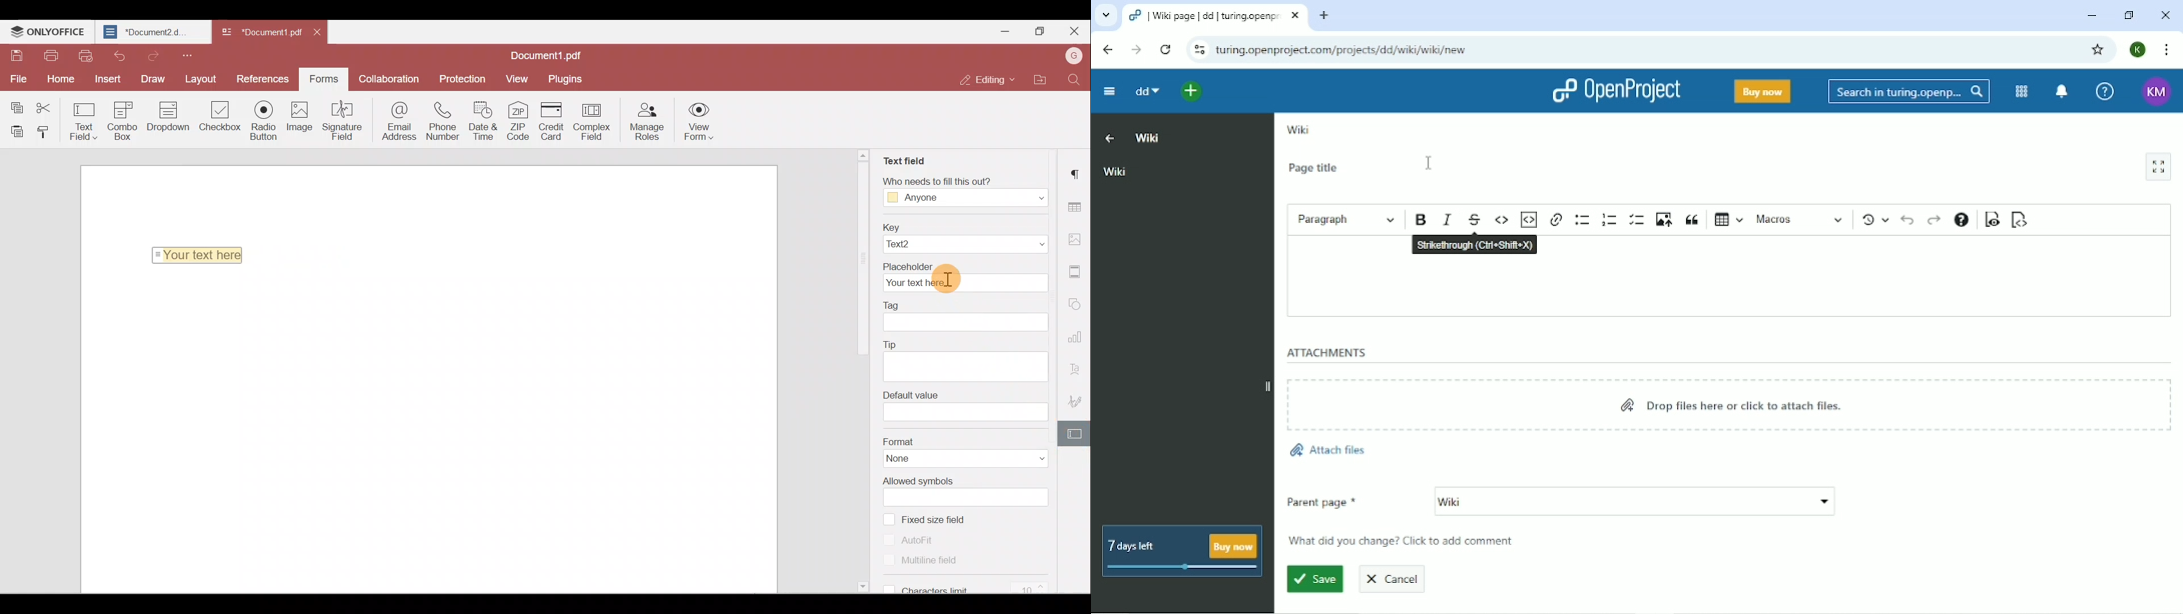 Image resolution: width=2184 pixels, height=616 pixels. Describe the element at coordinates (1077, 204) in the screenshot. I see `Table settings` at that location.